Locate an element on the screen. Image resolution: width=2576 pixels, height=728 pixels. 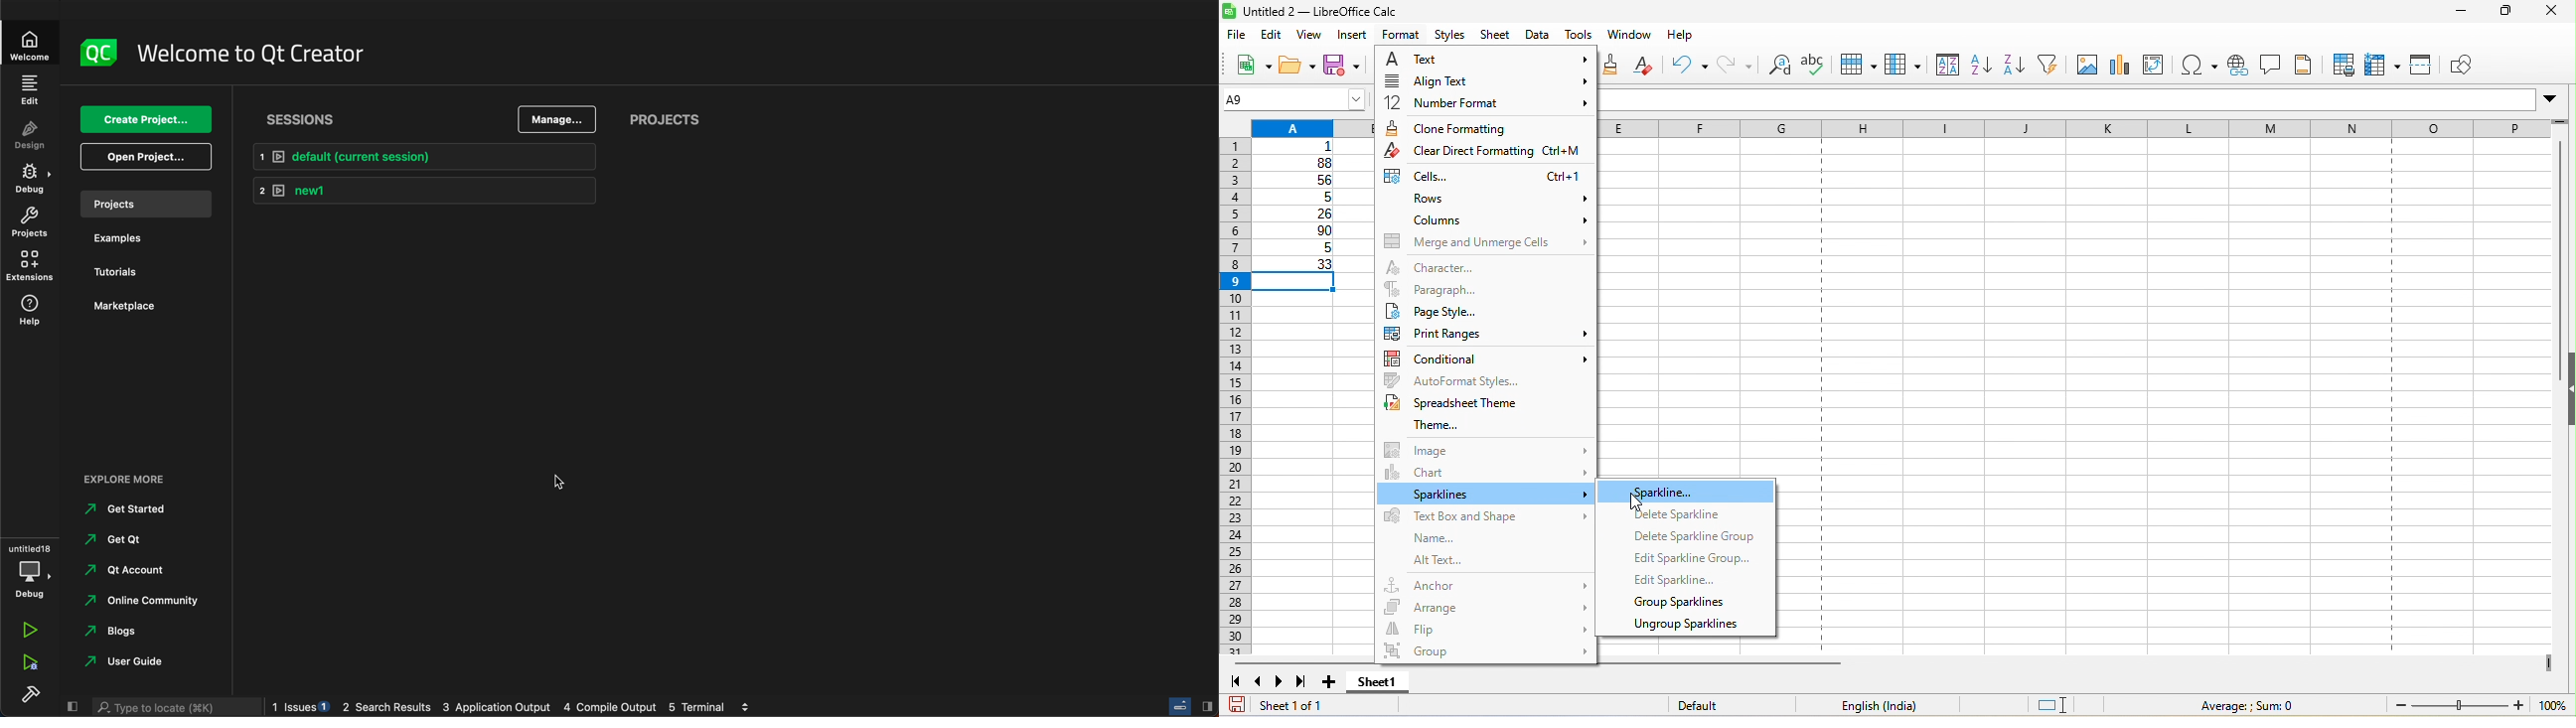
data is located at coordinates (1539, 36).